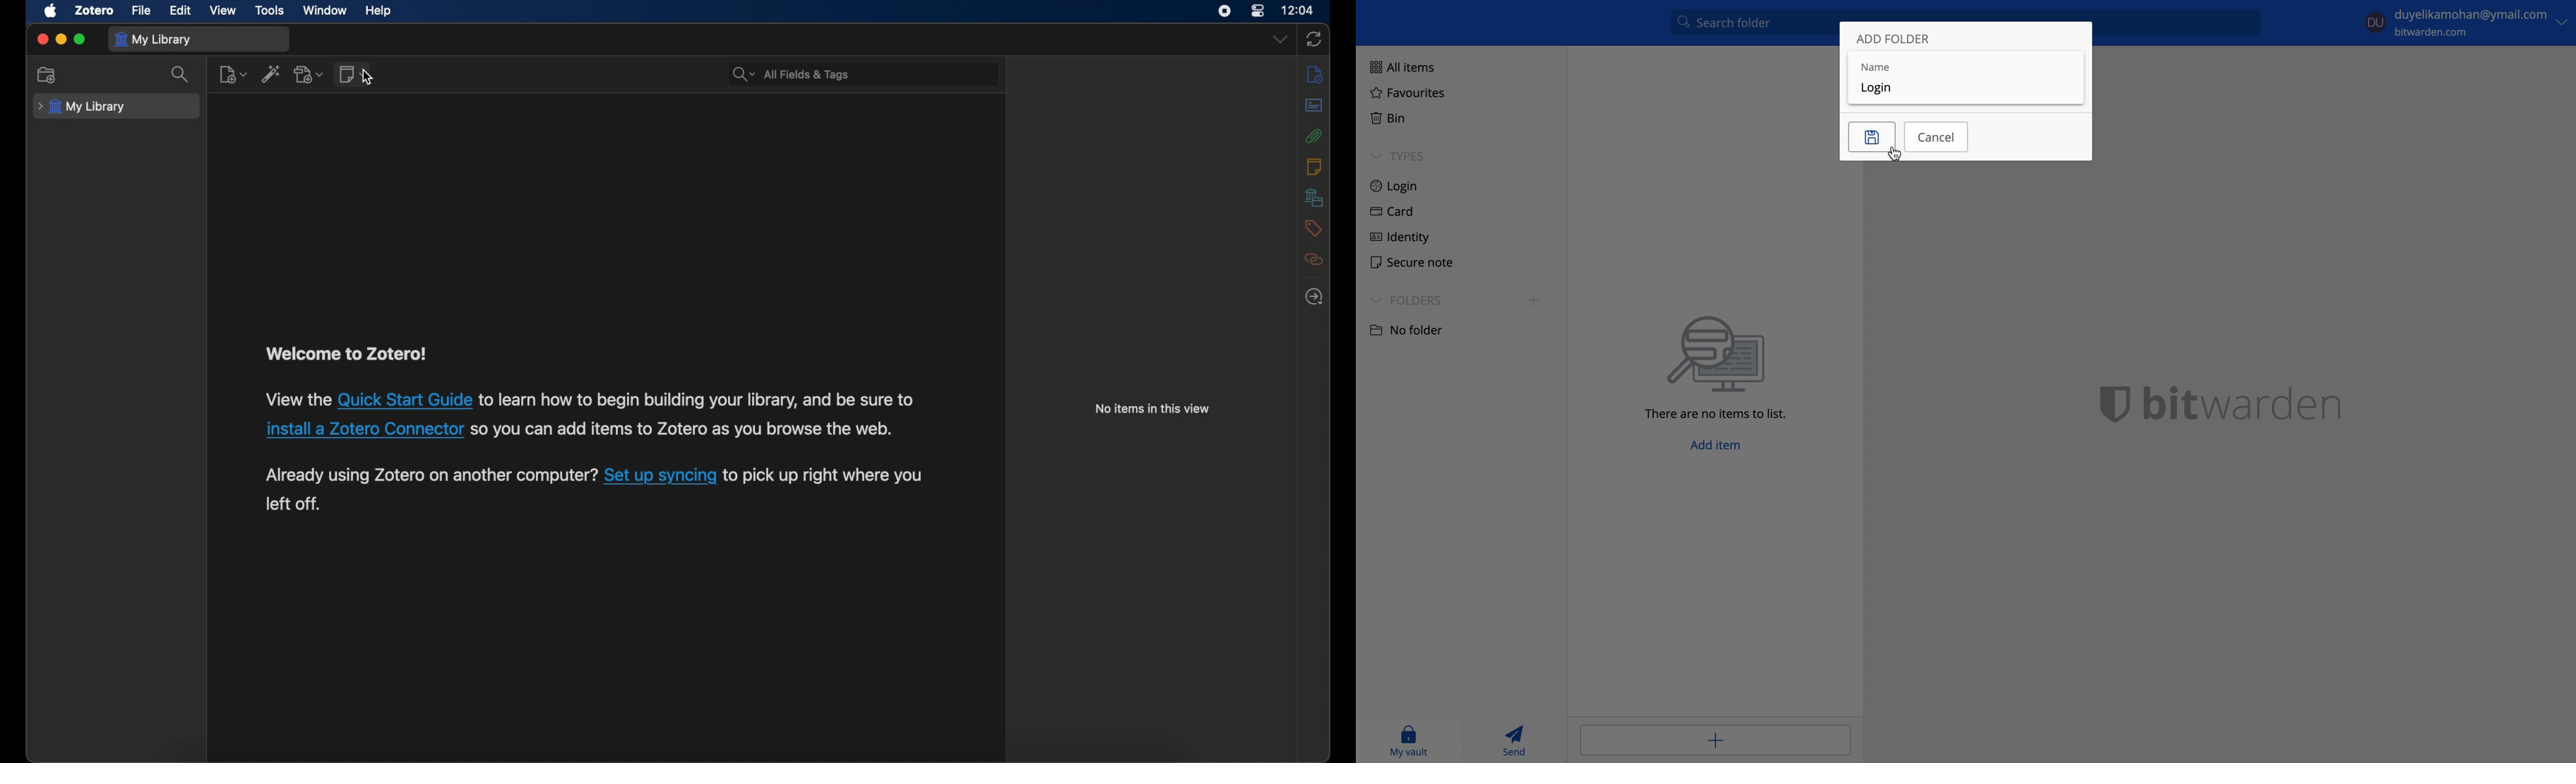 The image size is (2576, 784). I want to click on maximize, so click(80, 40).